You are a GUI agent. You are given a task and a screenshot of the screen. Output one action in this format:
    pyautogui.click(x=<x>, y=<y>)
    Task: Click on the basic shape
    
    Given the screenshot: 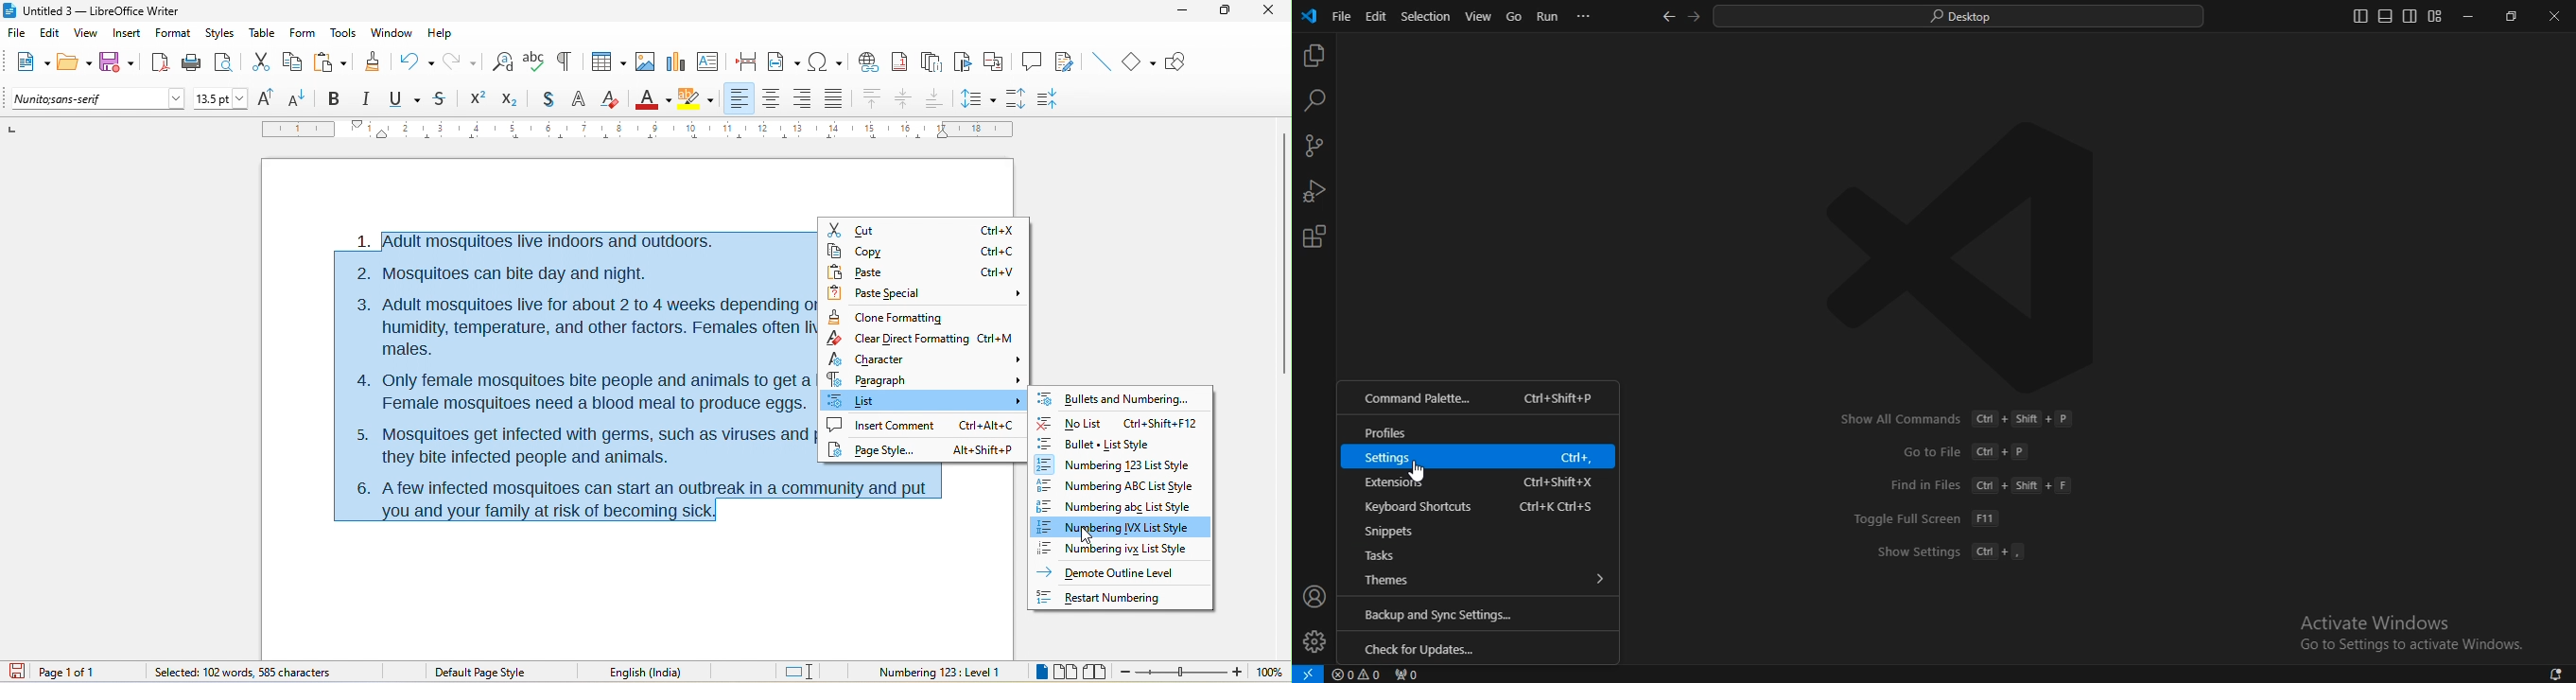 What is the action you would take?
    pyautogui.click(x=1141, y=62)
    